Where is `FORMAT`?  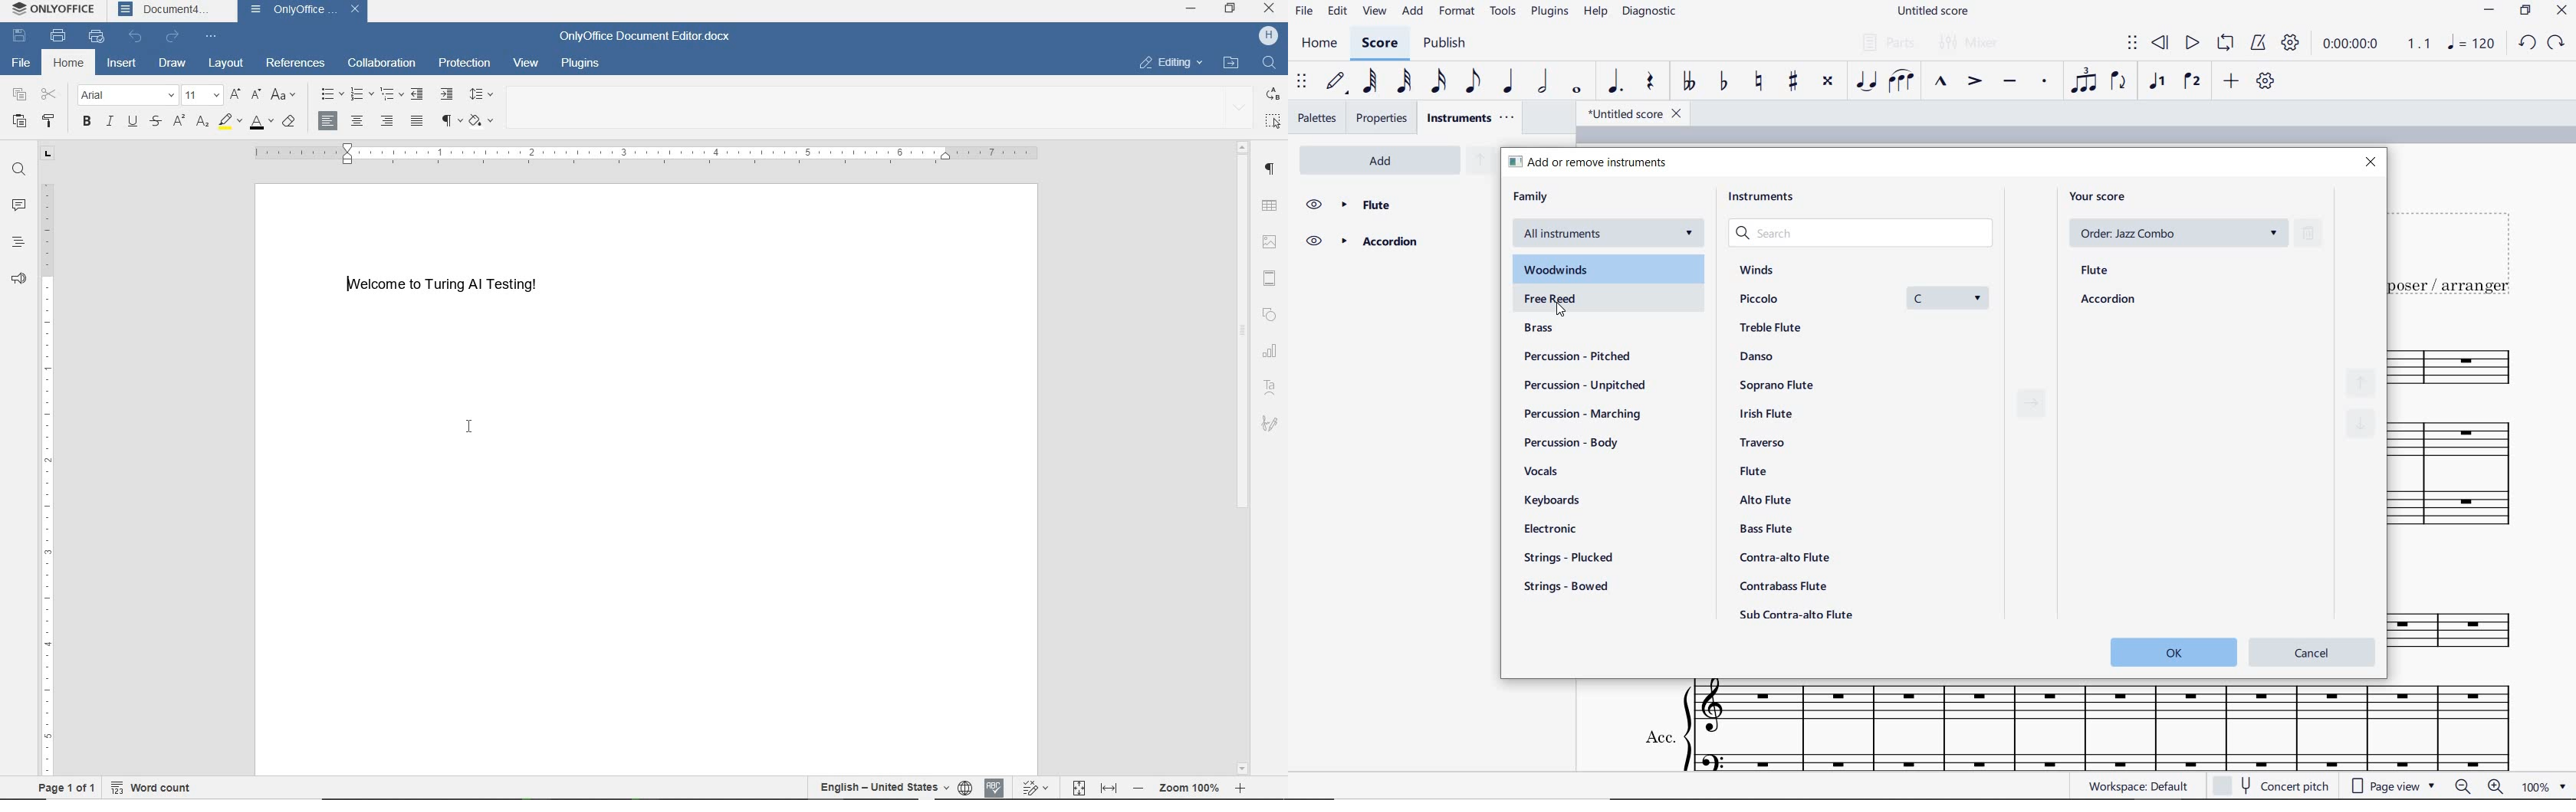
FORMAT is located at coordinates (1457, 12).